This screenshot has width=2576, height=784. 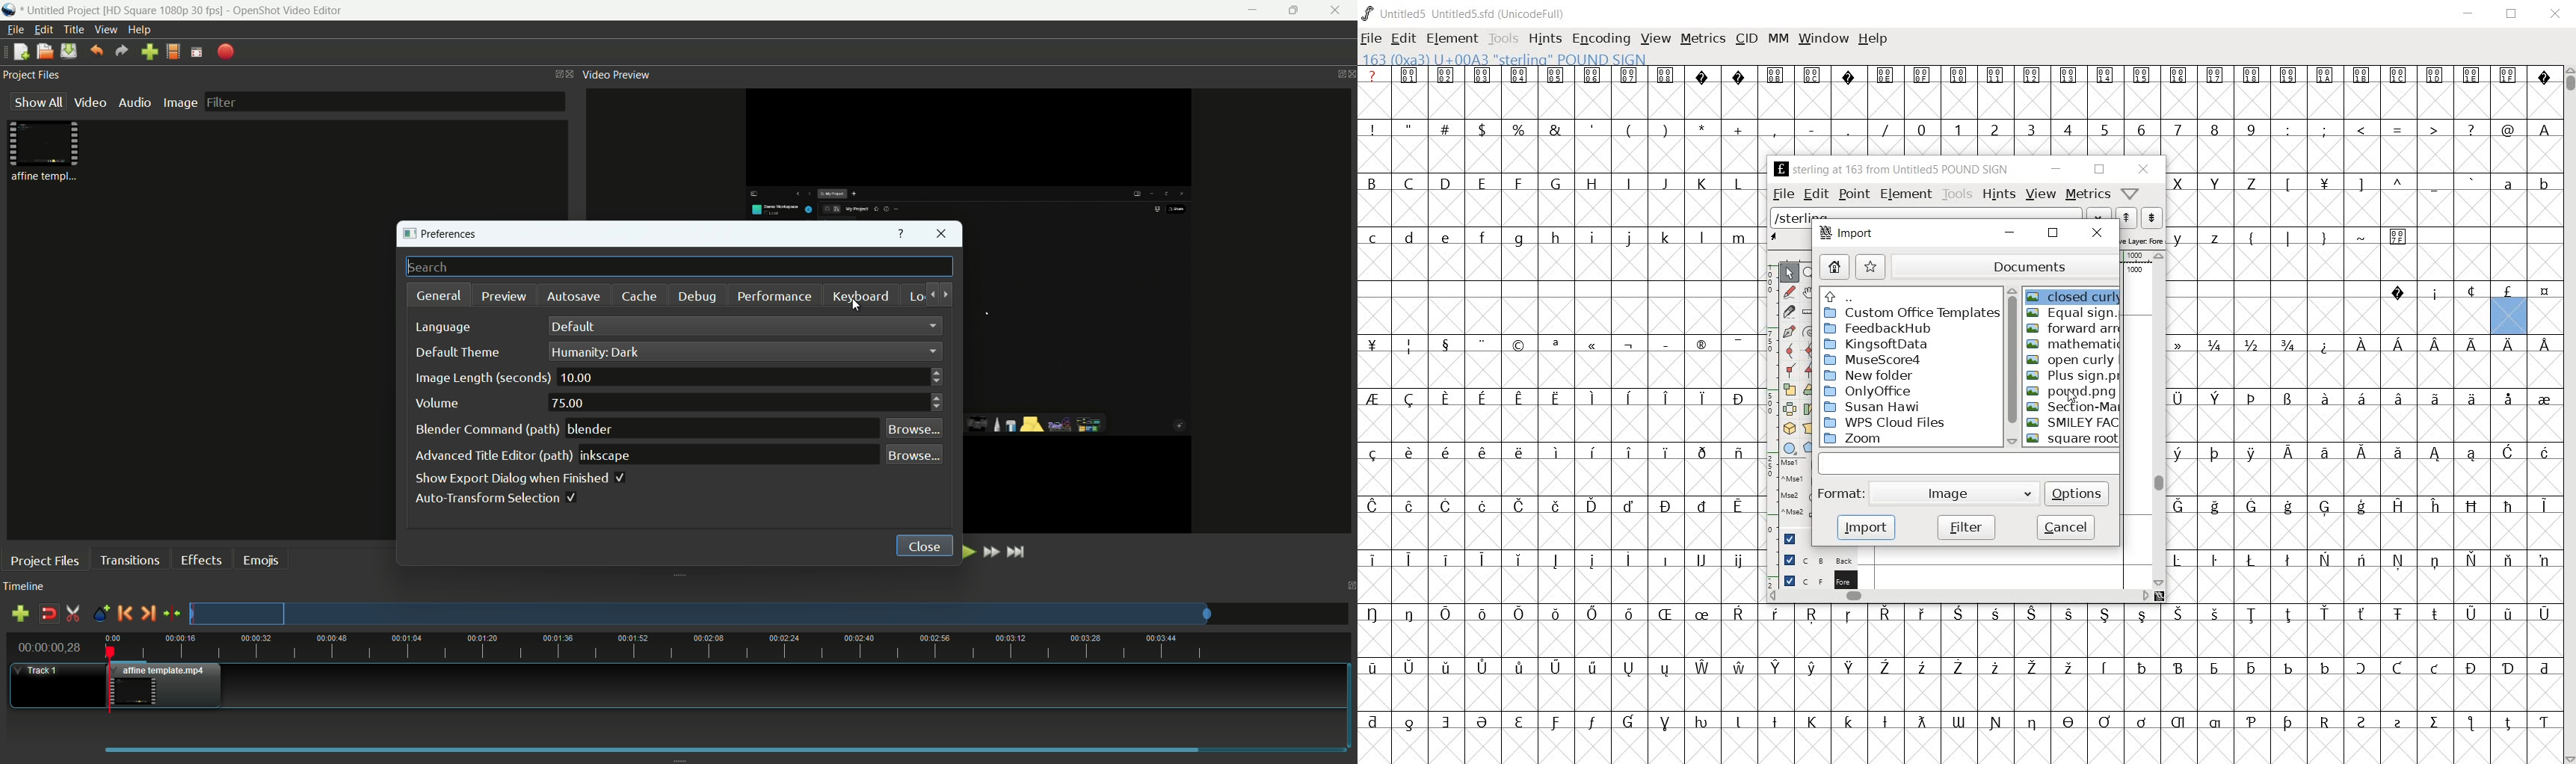 I want to click on Symbol, so click(x=1592, y=613).